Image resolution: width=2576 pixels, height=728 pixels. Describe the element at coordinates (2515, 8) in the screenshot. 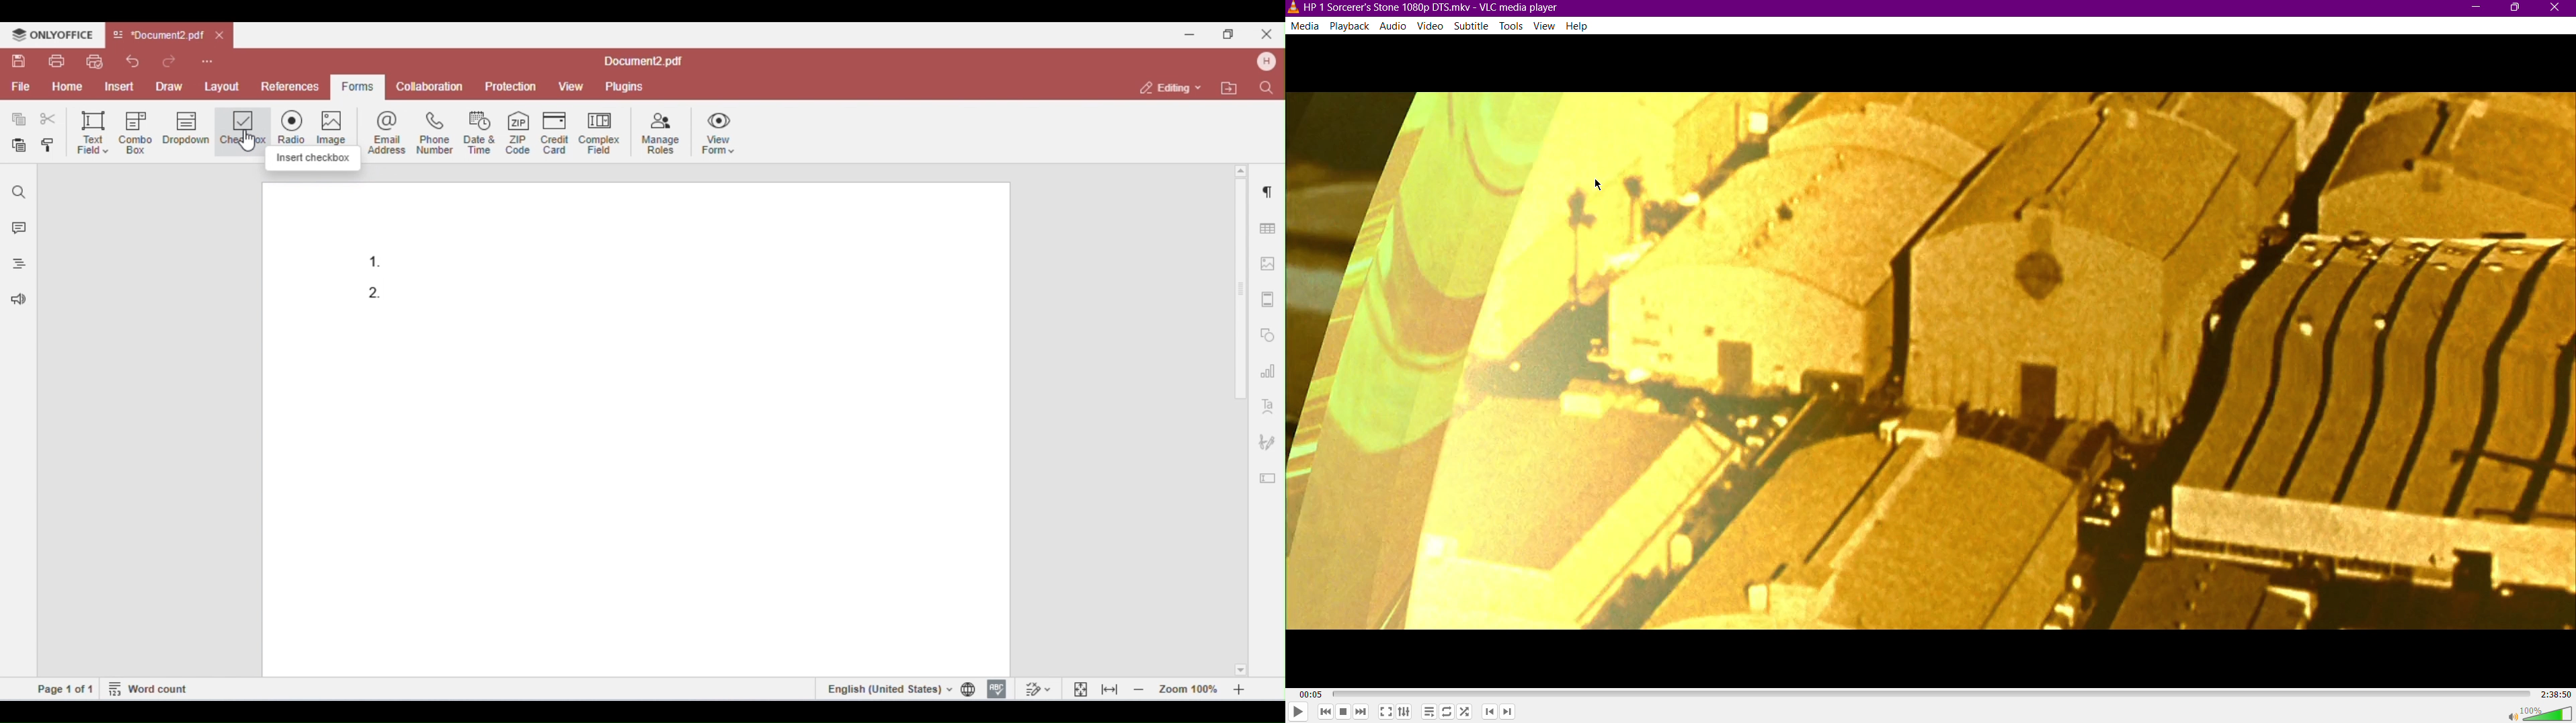

I see `Maximize` at that location.